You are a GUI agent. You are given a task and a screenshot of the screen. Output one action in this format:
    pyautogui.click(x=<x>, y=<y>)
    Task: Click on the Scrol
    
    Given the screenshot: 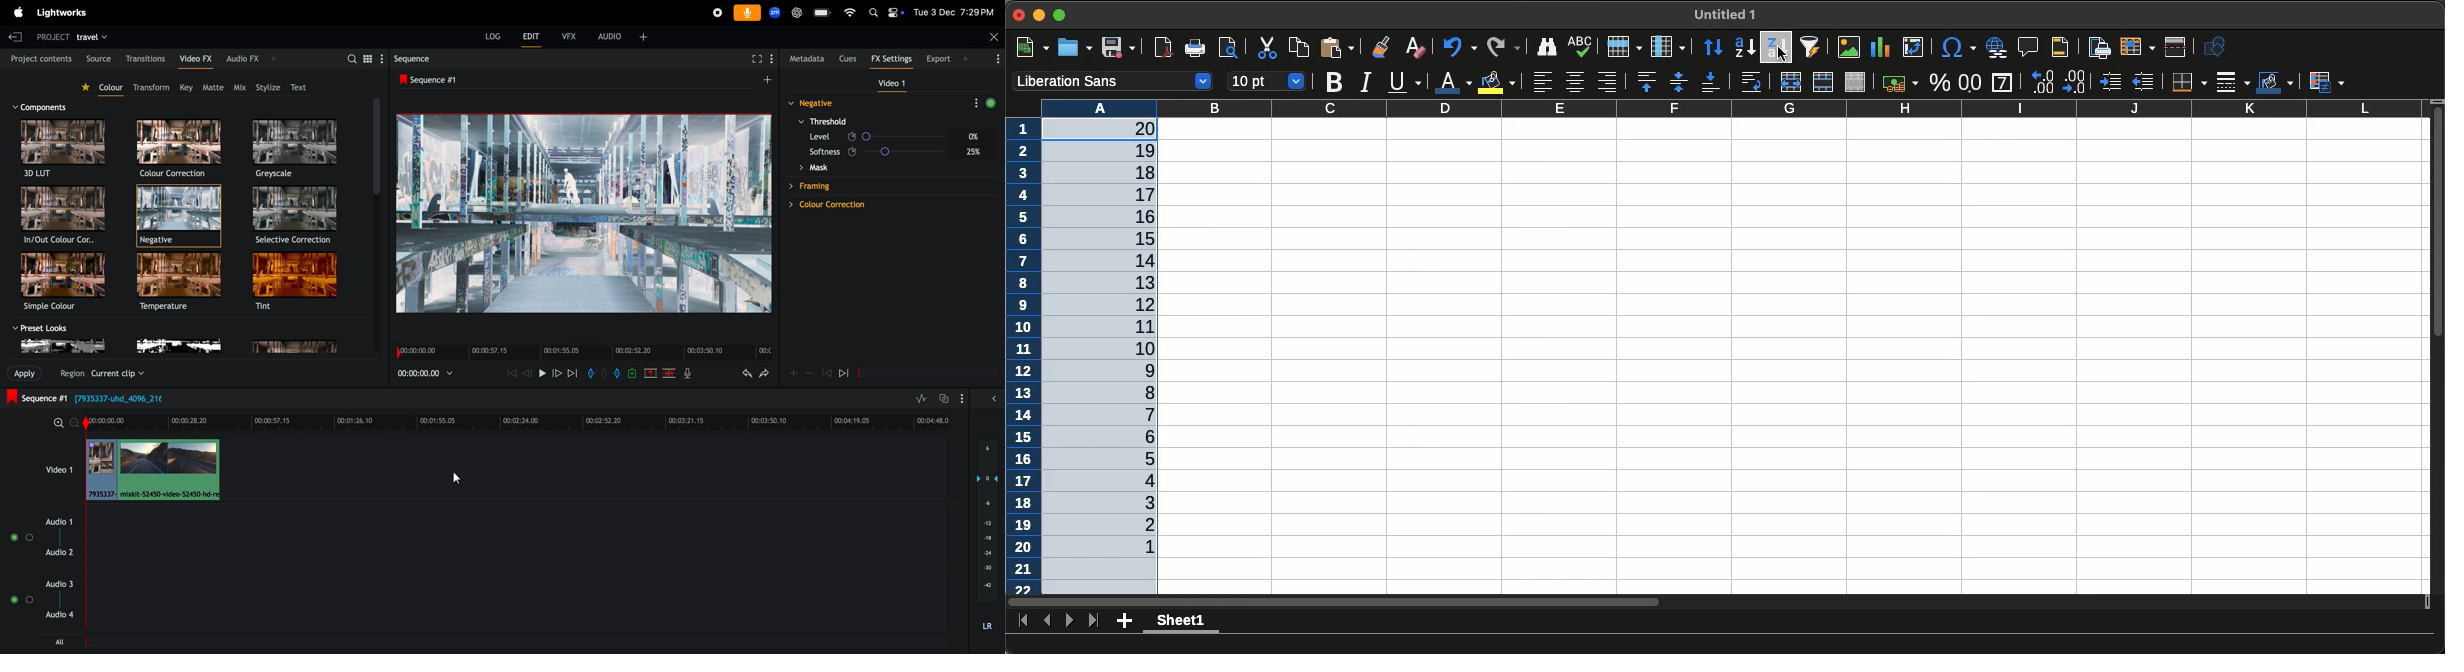 What is the action you would take?
    pyautogui.click(x=1335, y=604)
    